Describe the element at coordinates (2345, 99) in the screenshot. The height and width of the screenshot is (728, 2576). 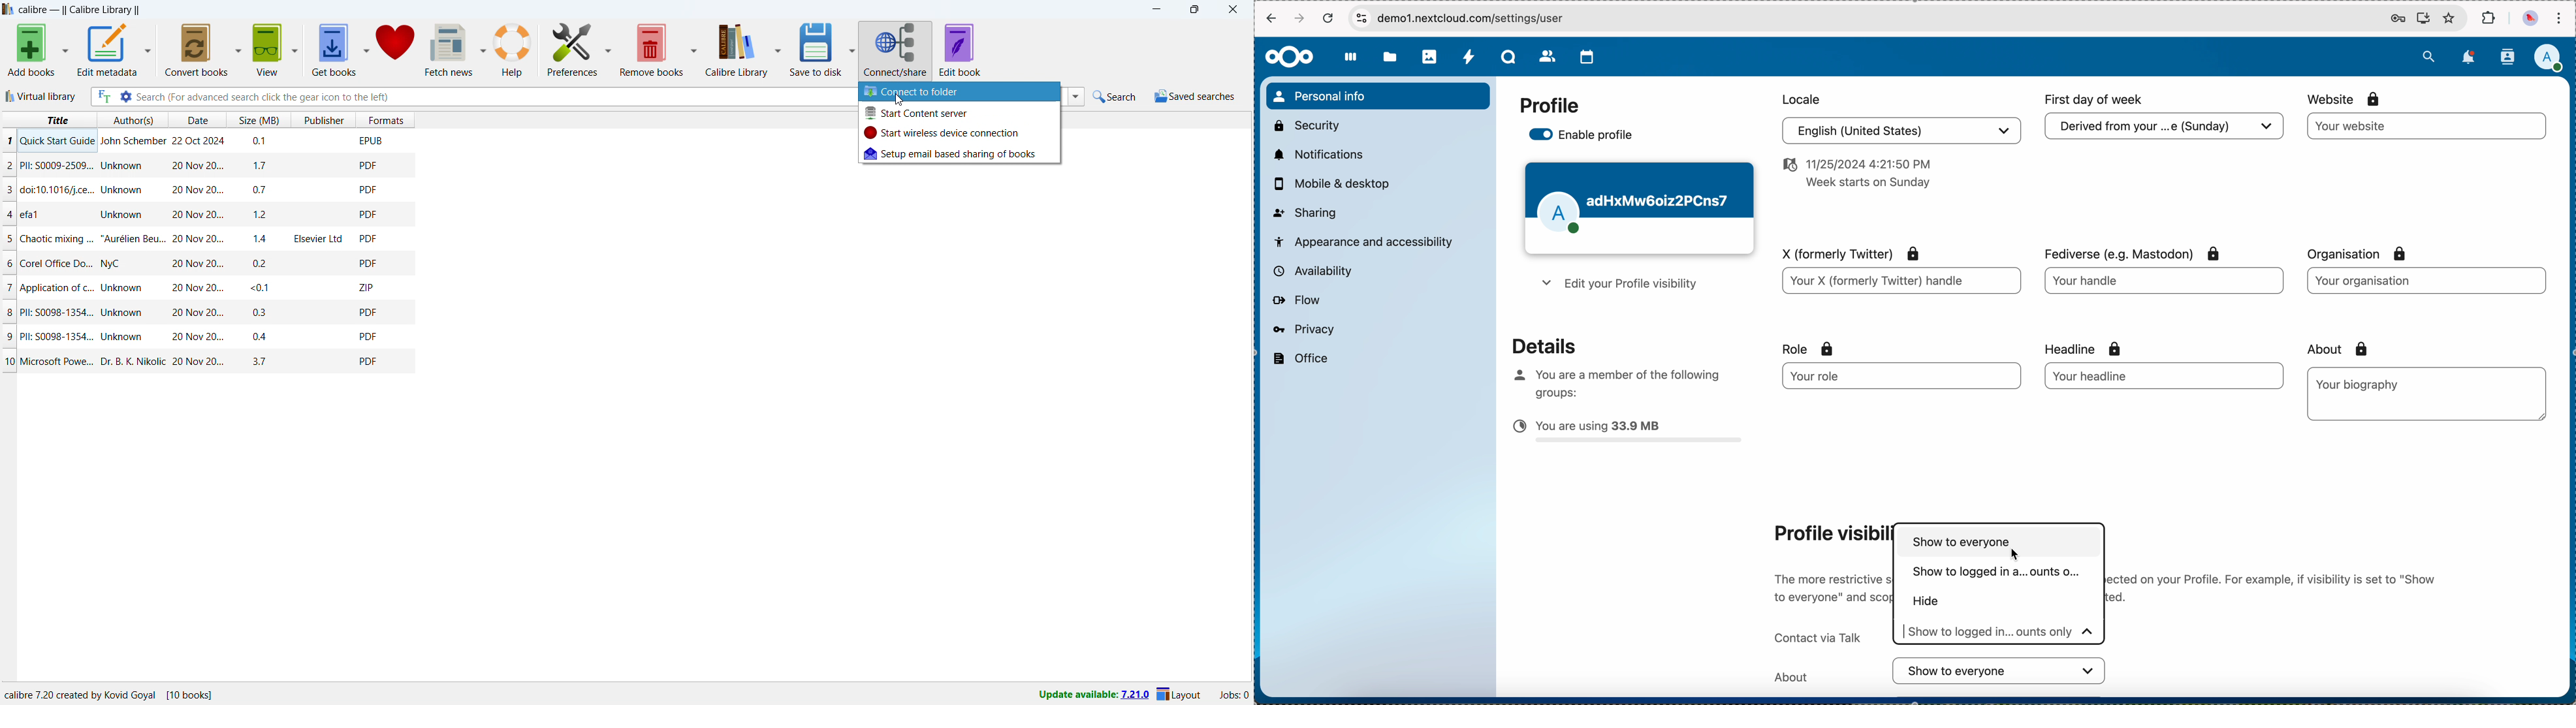
I see `website` at that location.